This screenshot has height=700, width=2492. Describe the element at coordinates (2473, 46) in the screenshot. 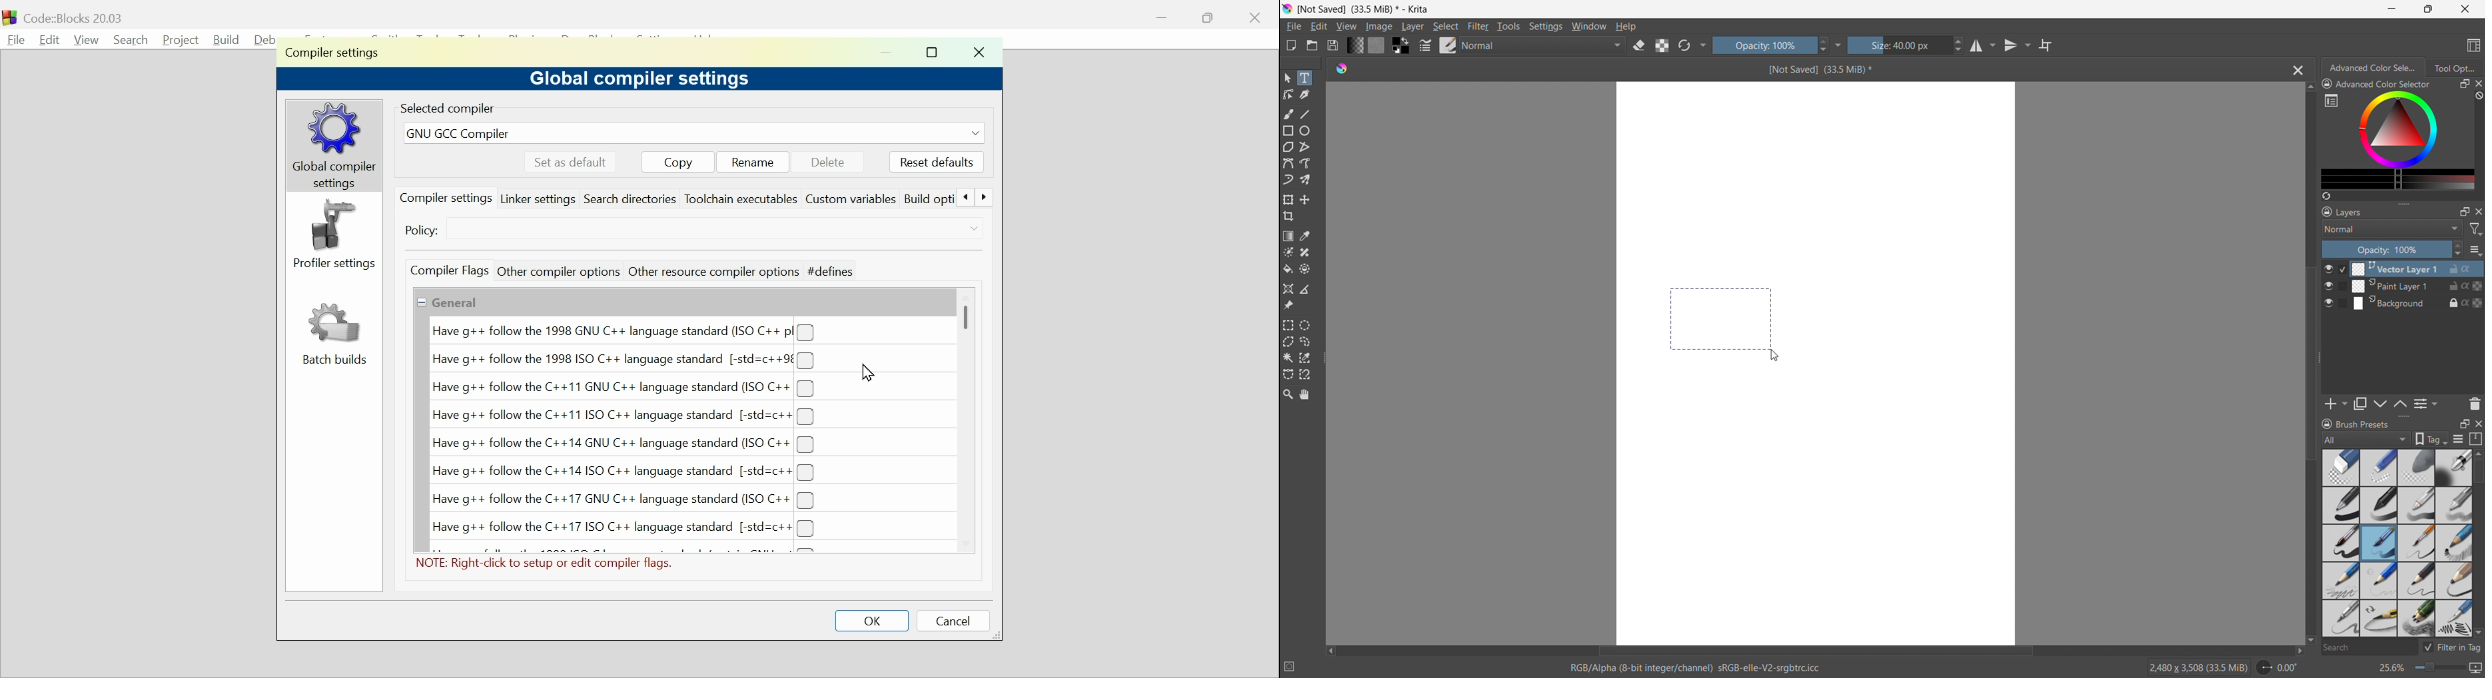

I see `choose workspace` at that location.